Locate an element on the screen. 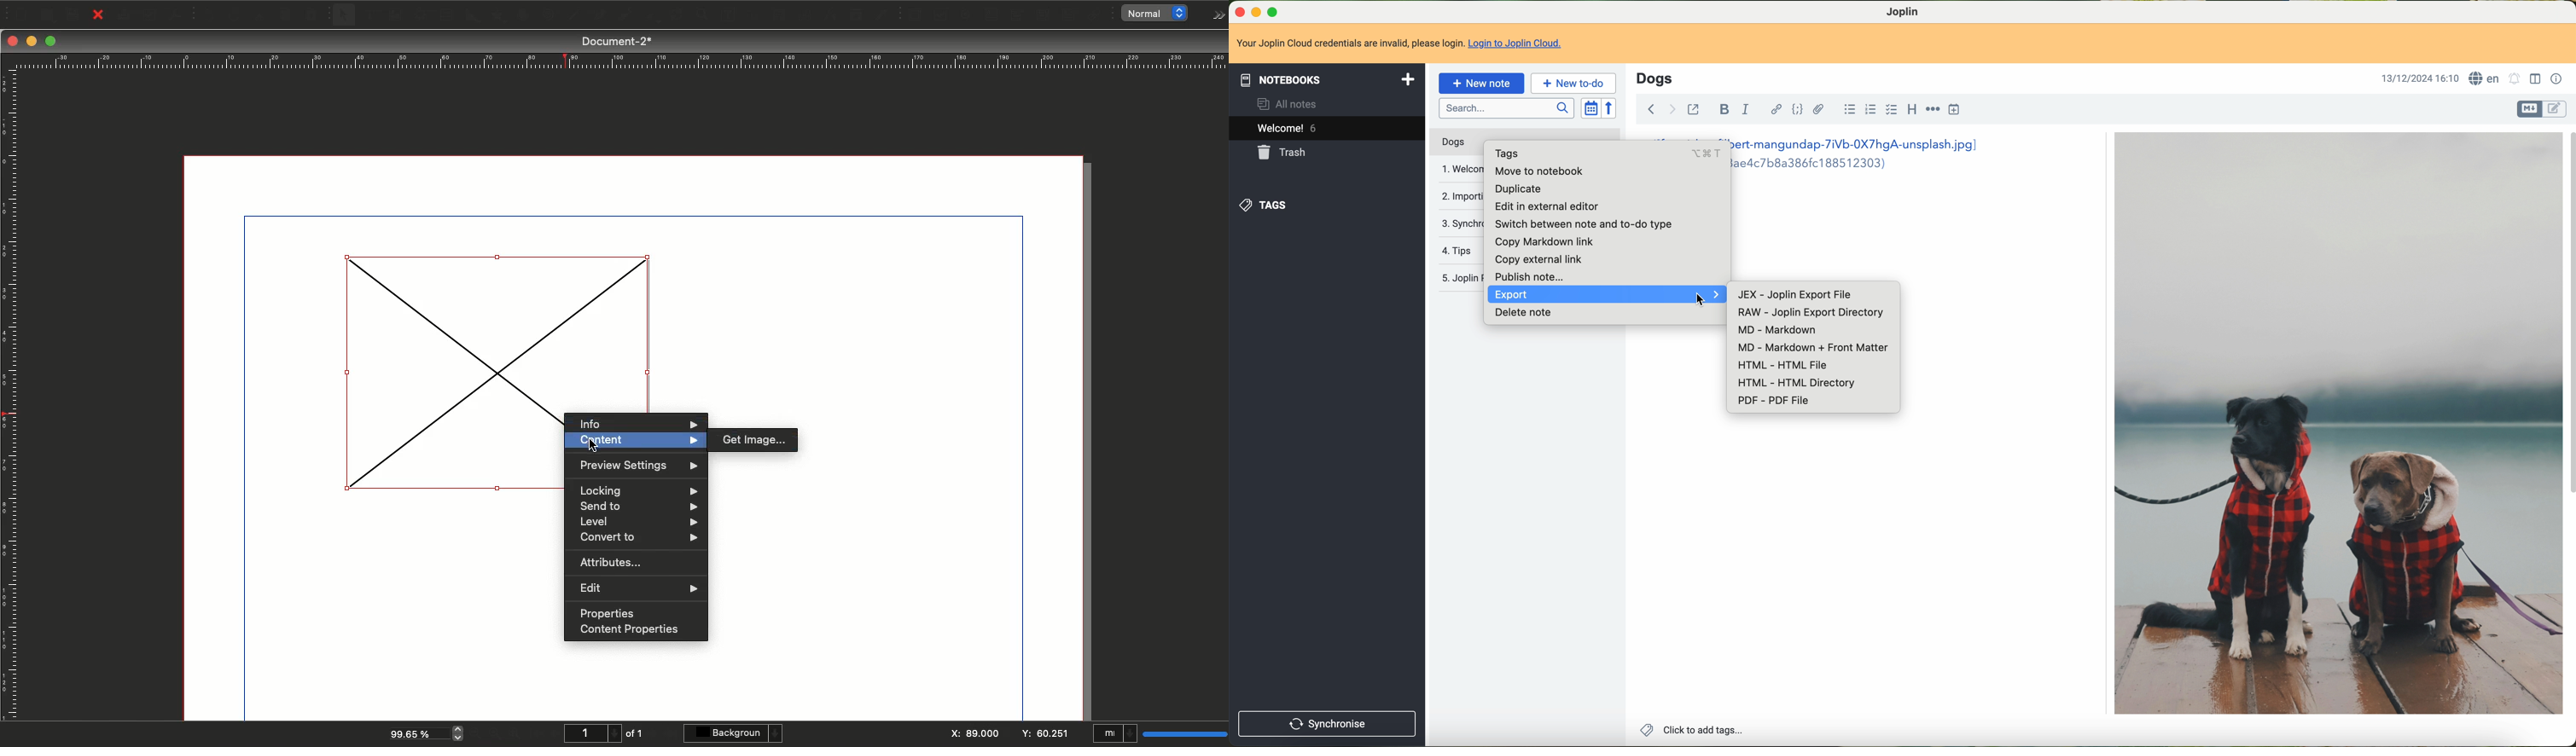  synchronise your notes is located at coordinates (1460, 222).